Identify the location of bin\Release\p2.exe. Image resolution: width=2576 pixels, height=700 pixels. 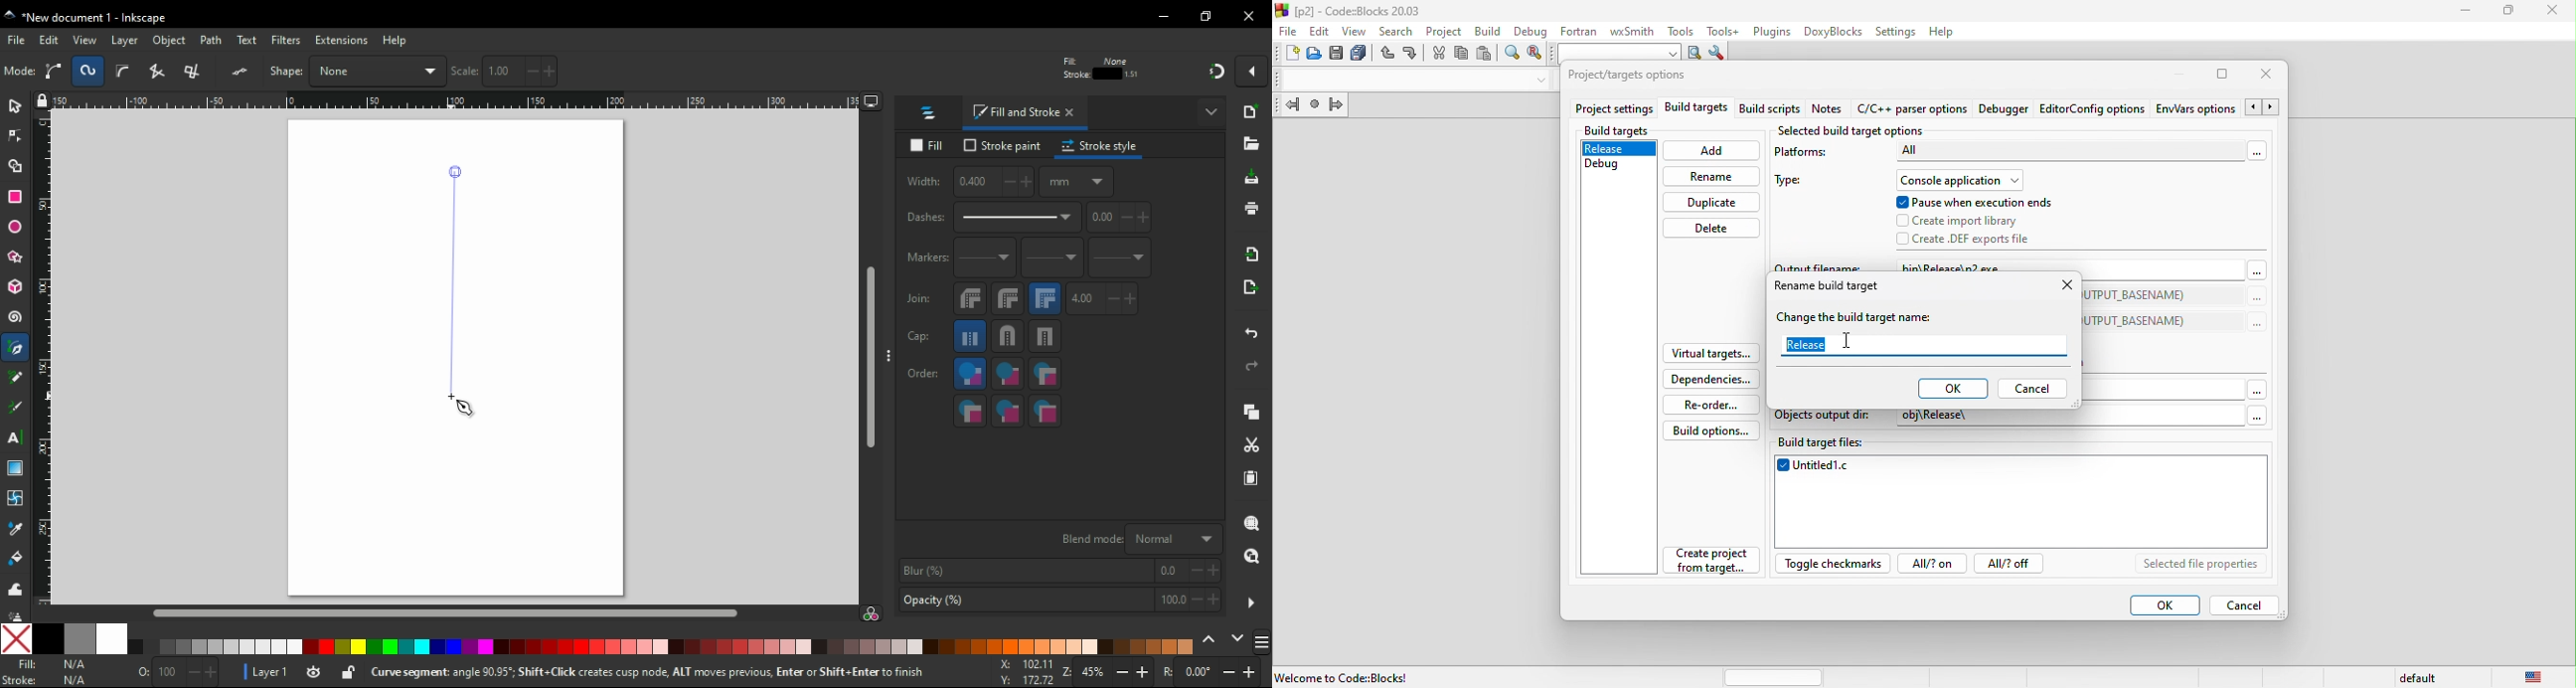
(1984, 267).